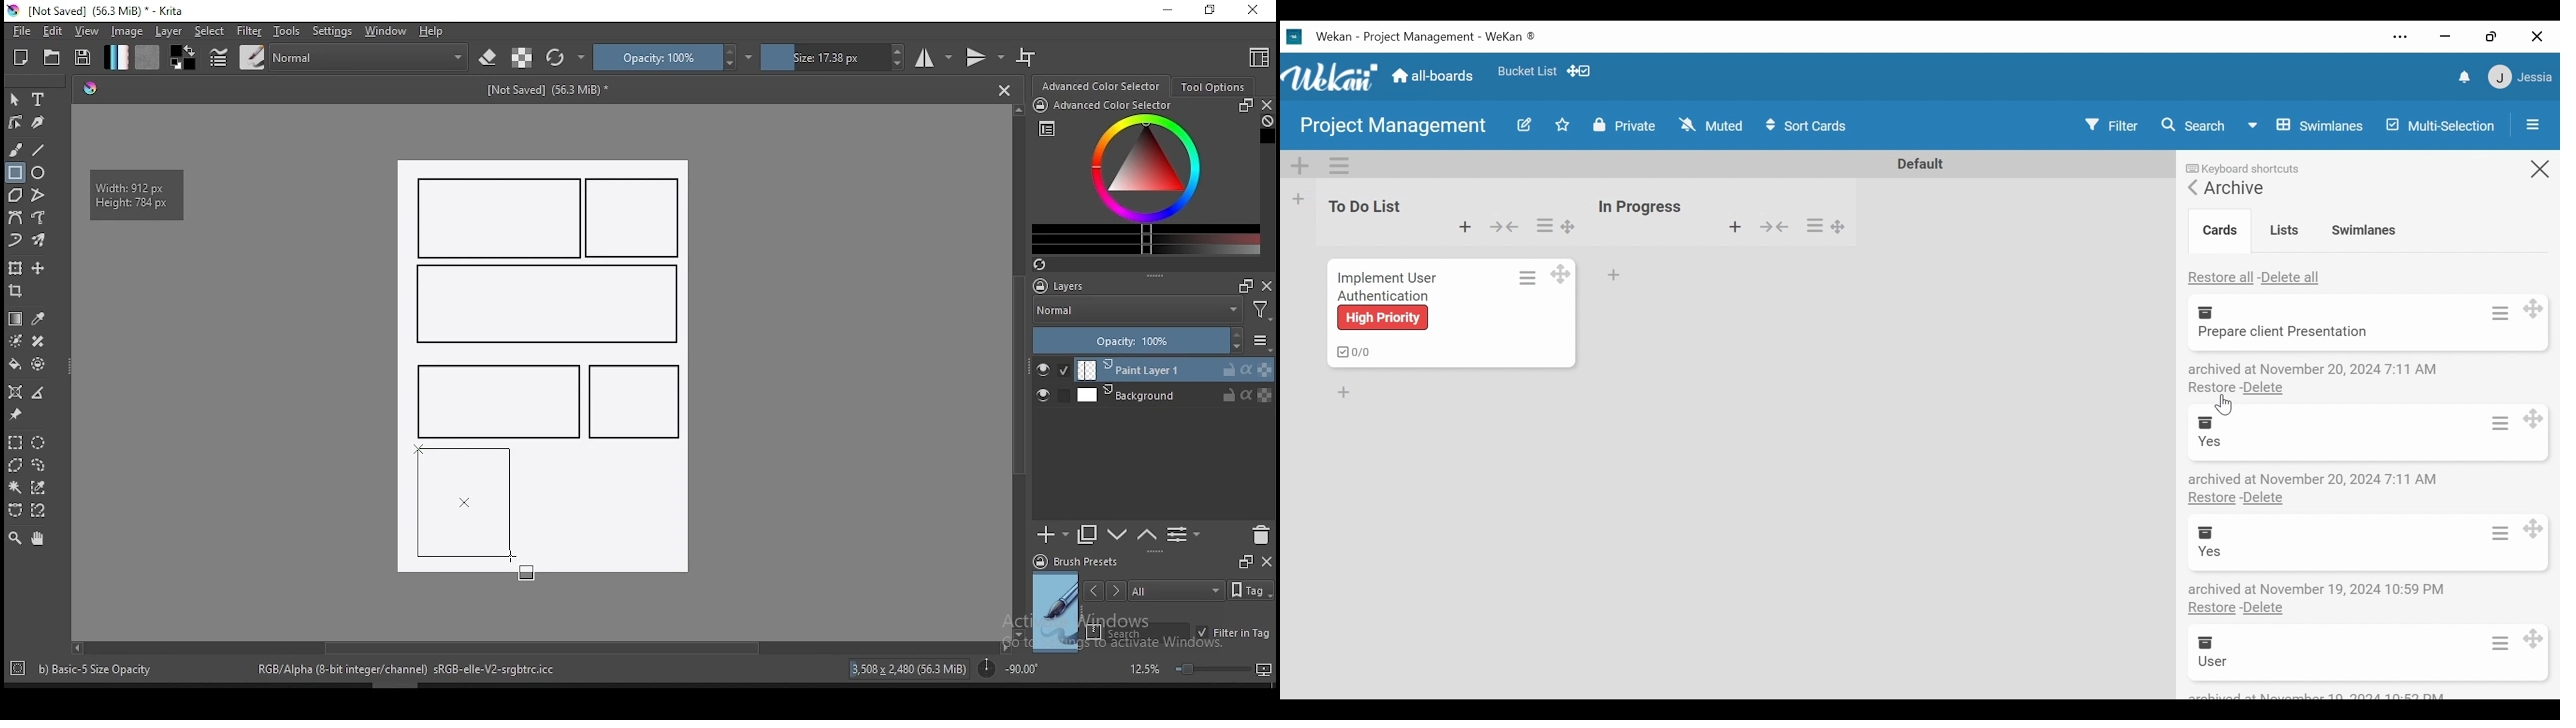  I want to click on Archive details, so click(2317, 589).